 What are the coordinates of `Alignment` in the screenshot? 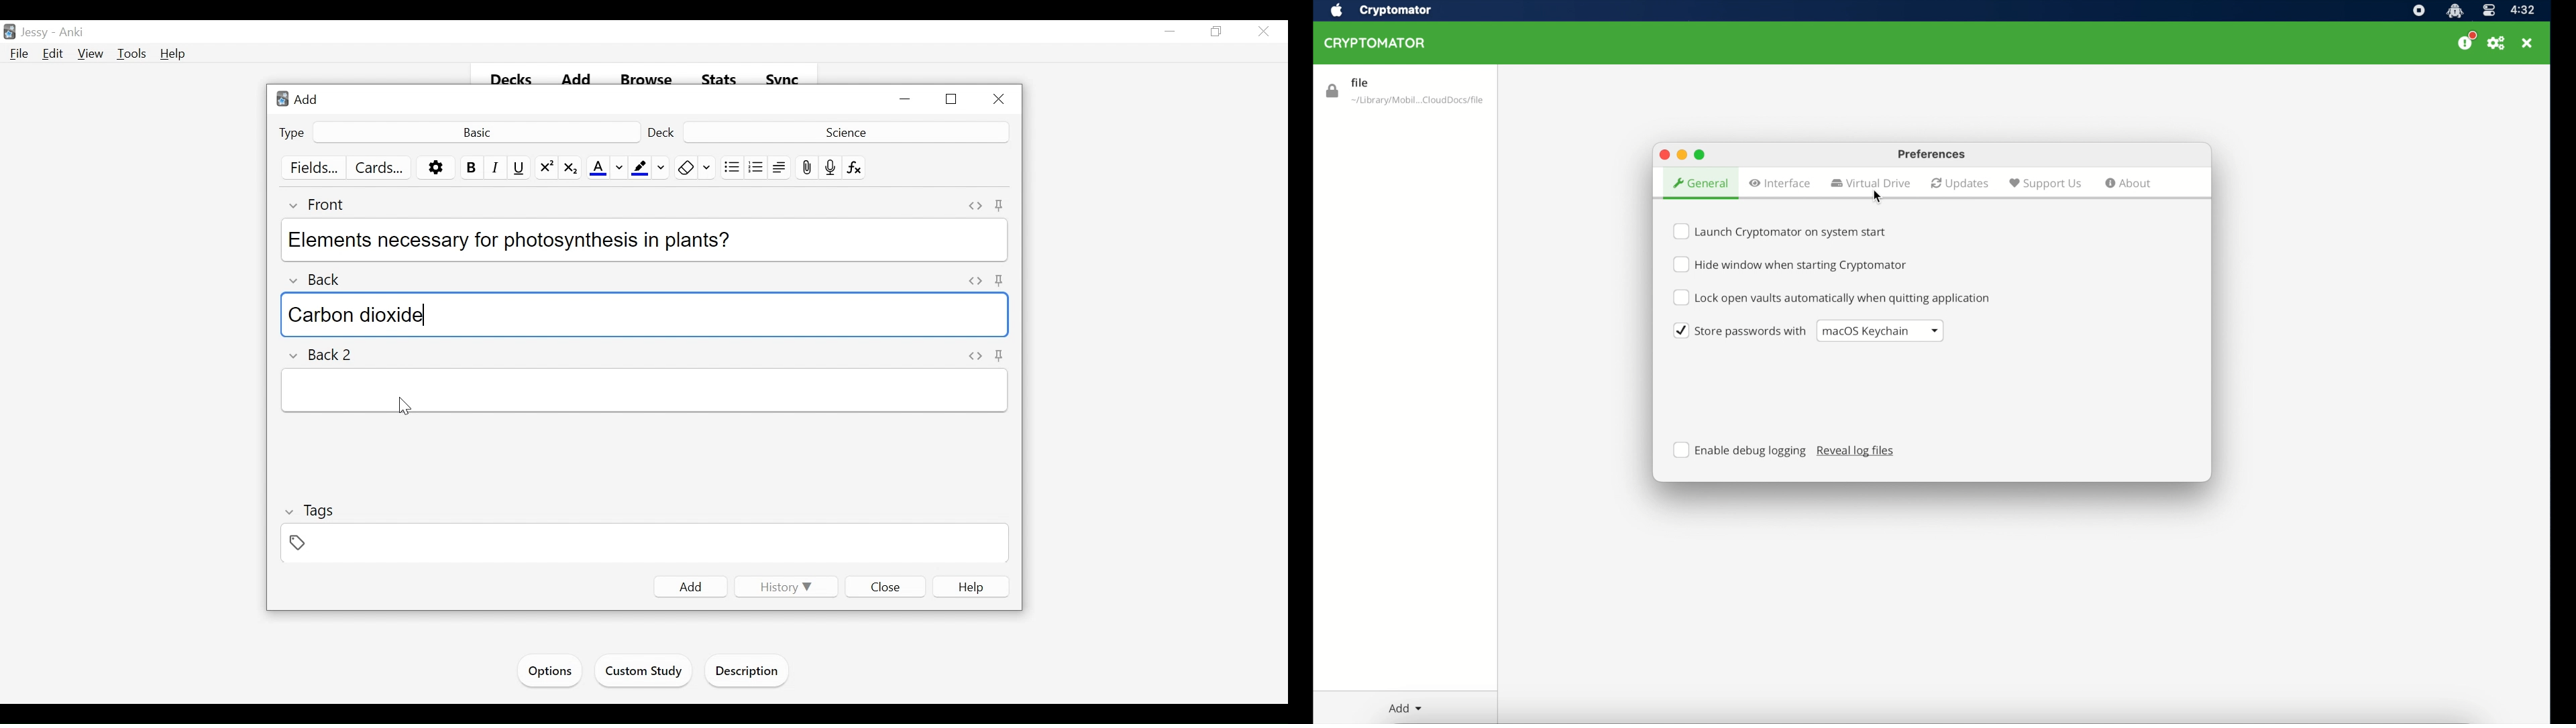 It's located at (780, 168).